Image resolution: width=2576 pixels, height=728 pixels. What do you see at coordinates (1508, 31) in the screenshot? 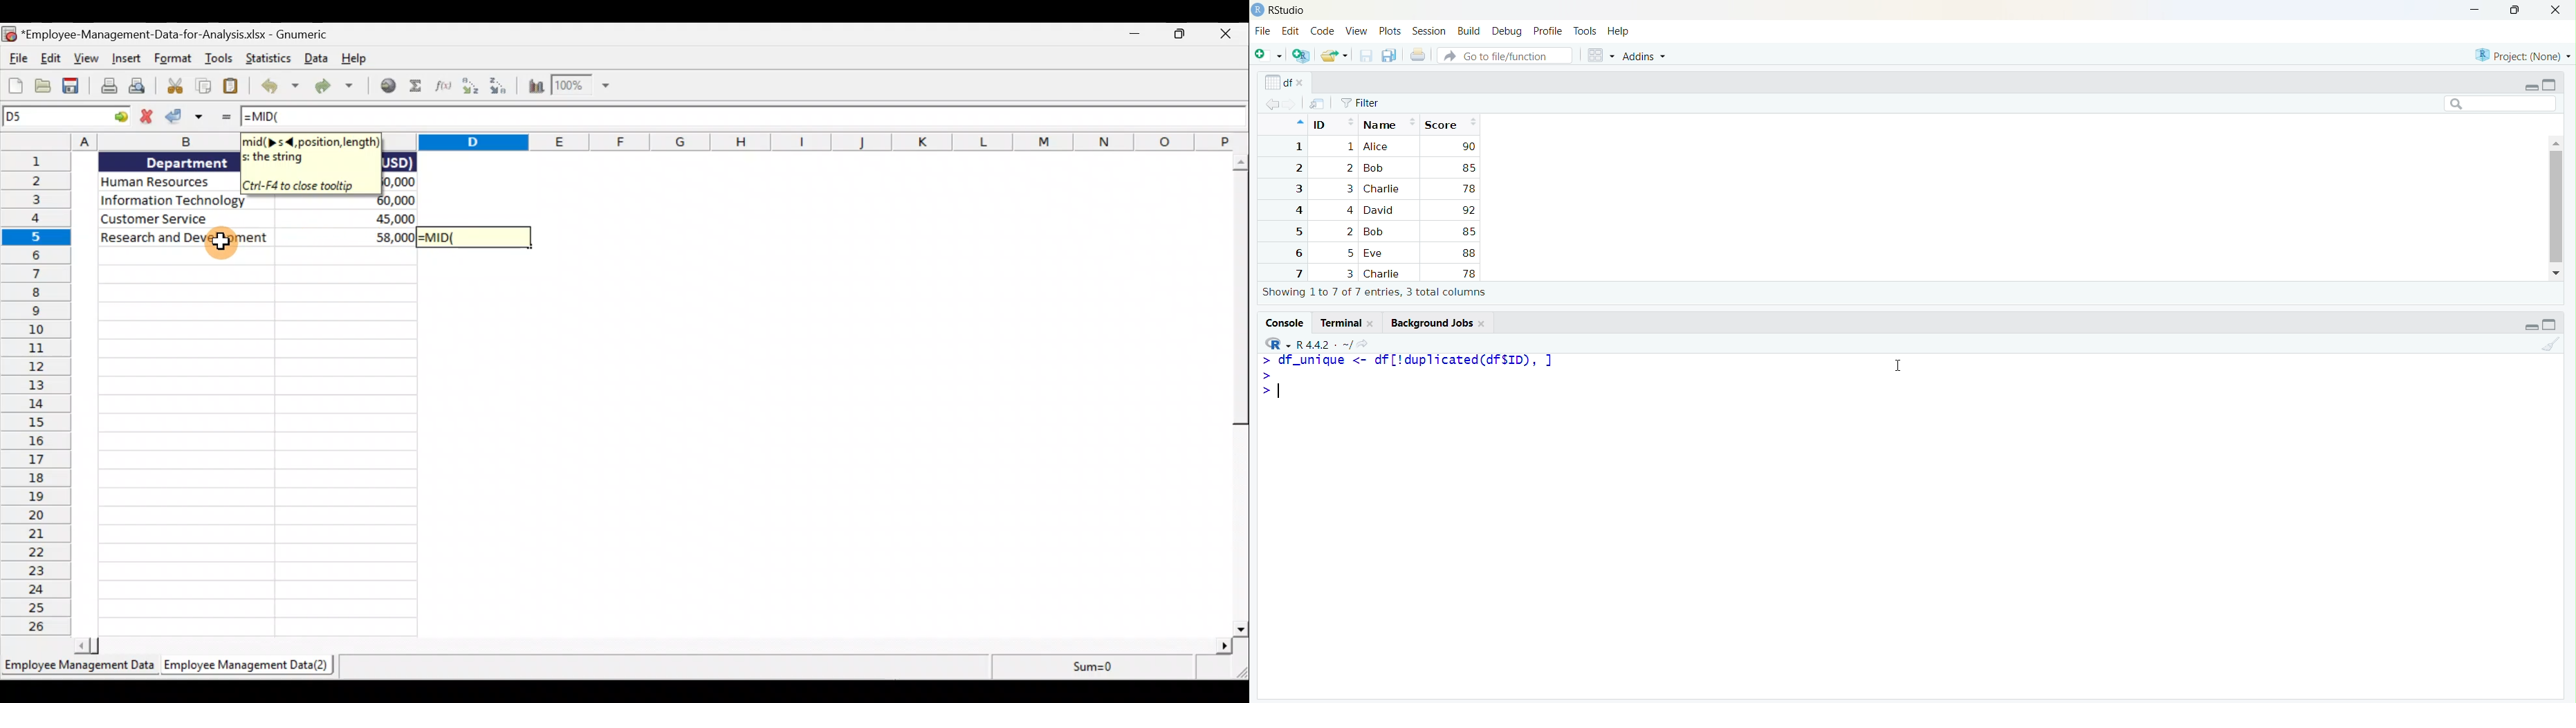
I see `Debug` at bounding box center [1508, 31].